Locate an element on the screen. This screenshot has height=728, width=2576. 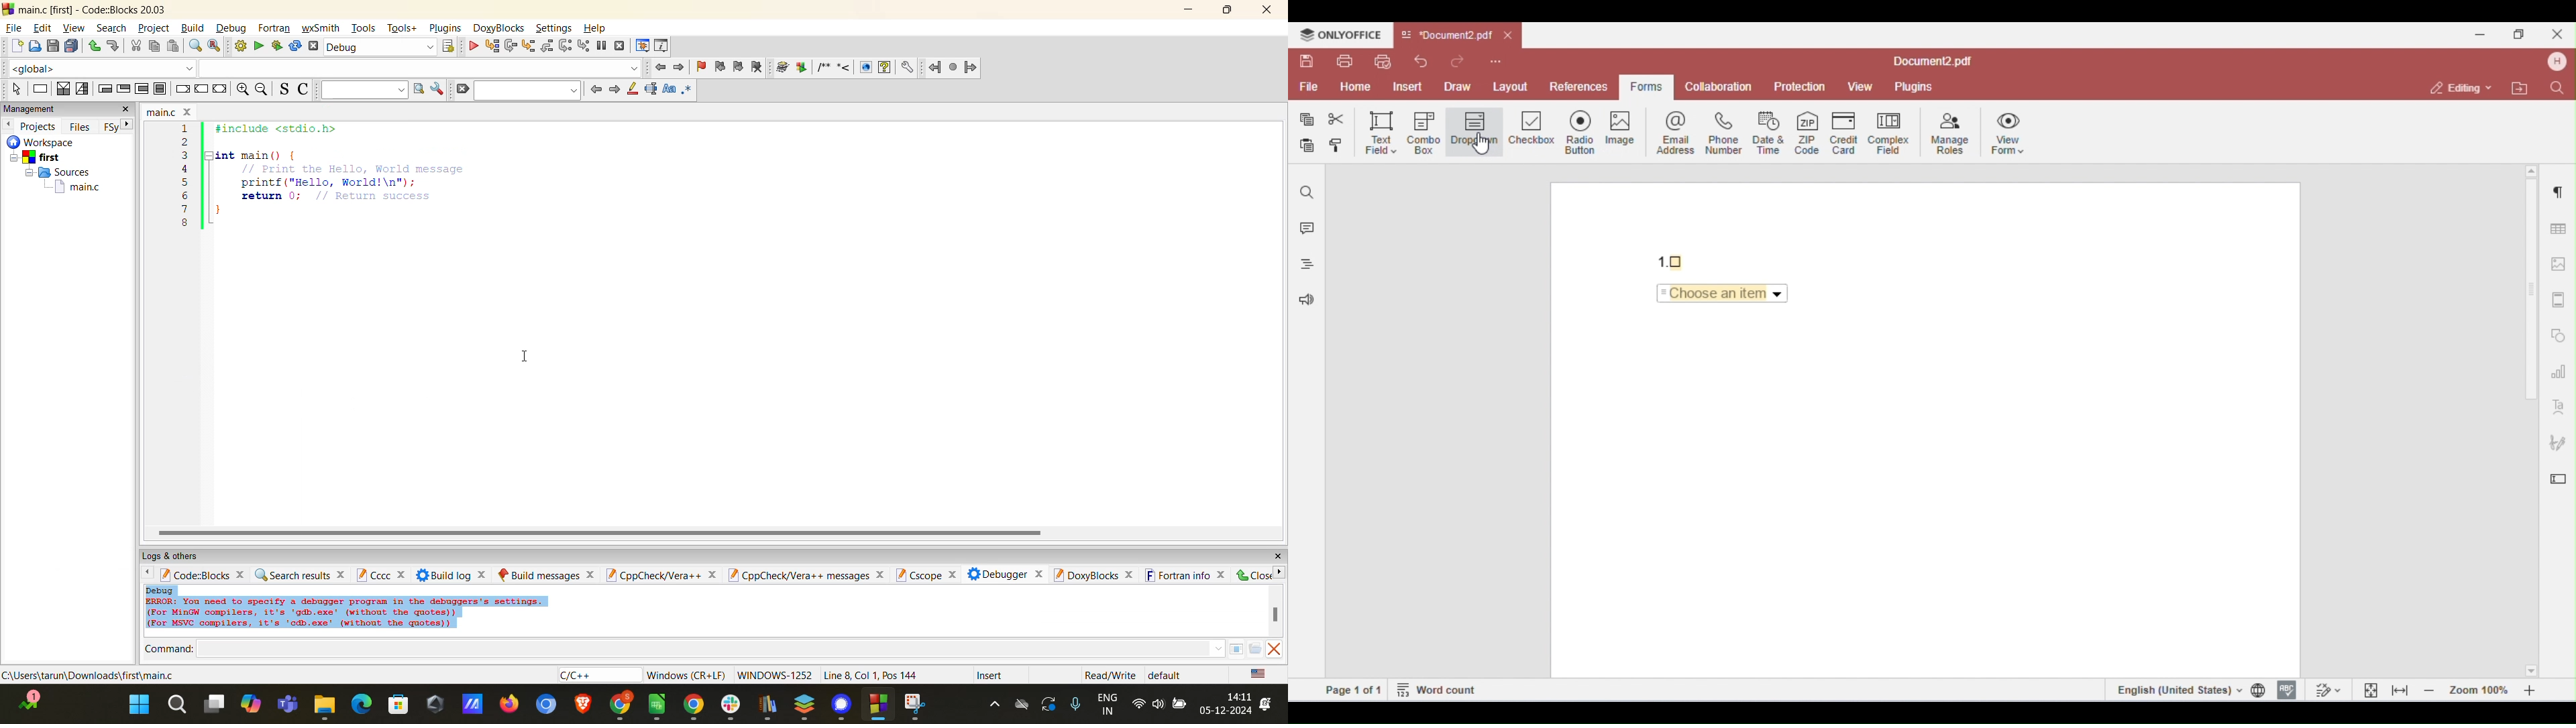
toggle source is located at coordinates (287, 90).